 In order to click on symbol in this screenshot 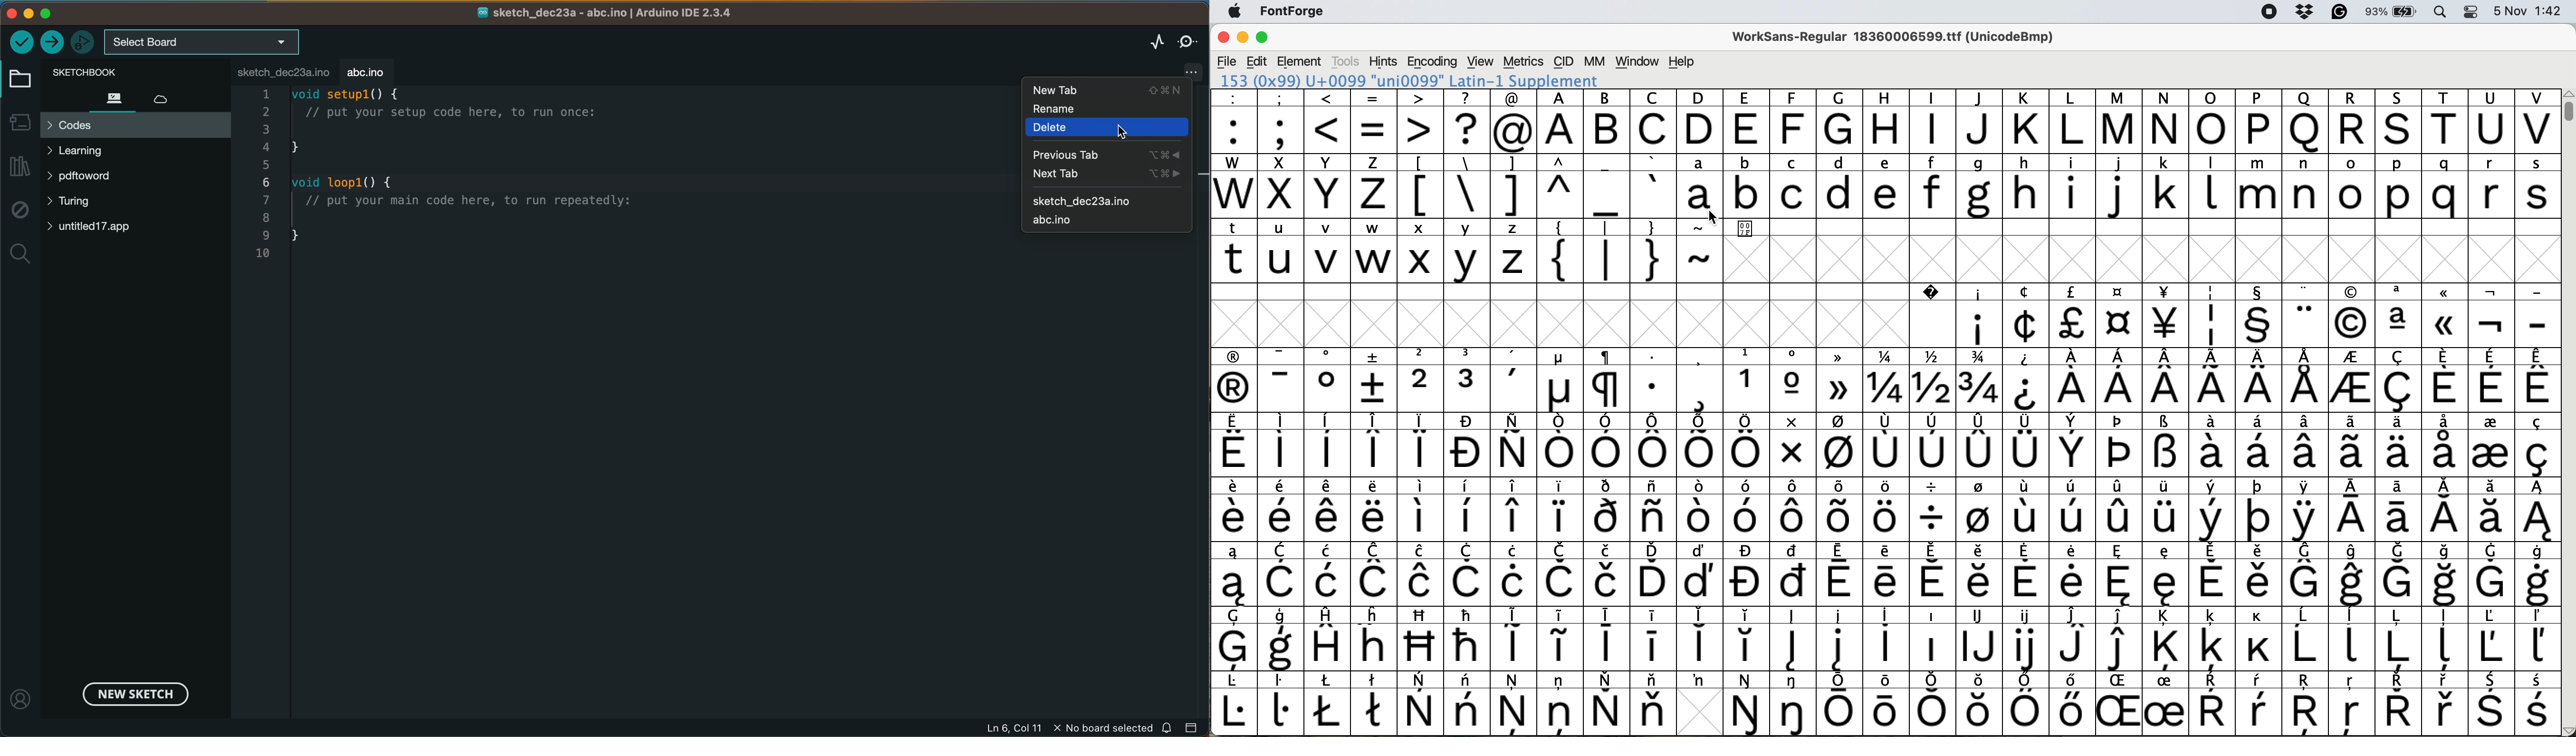, I will do `click(1979, 510)`.